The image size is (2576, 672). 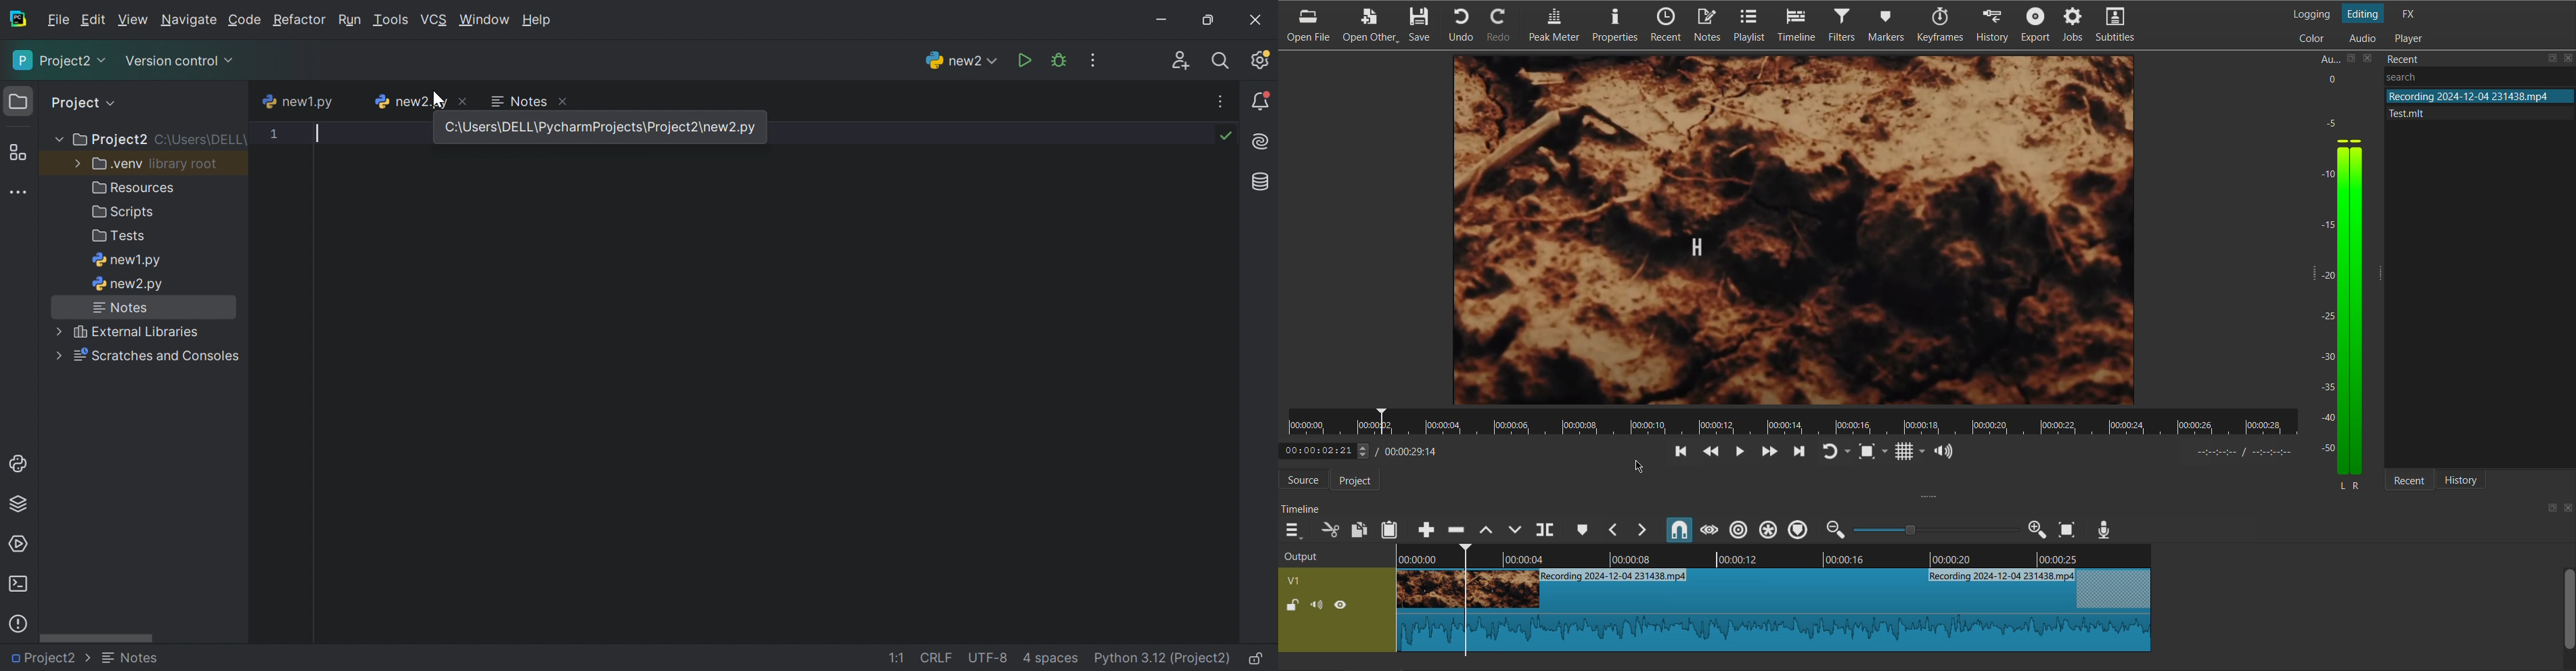 I want to click on Go back, so click(x=1680, y=453).